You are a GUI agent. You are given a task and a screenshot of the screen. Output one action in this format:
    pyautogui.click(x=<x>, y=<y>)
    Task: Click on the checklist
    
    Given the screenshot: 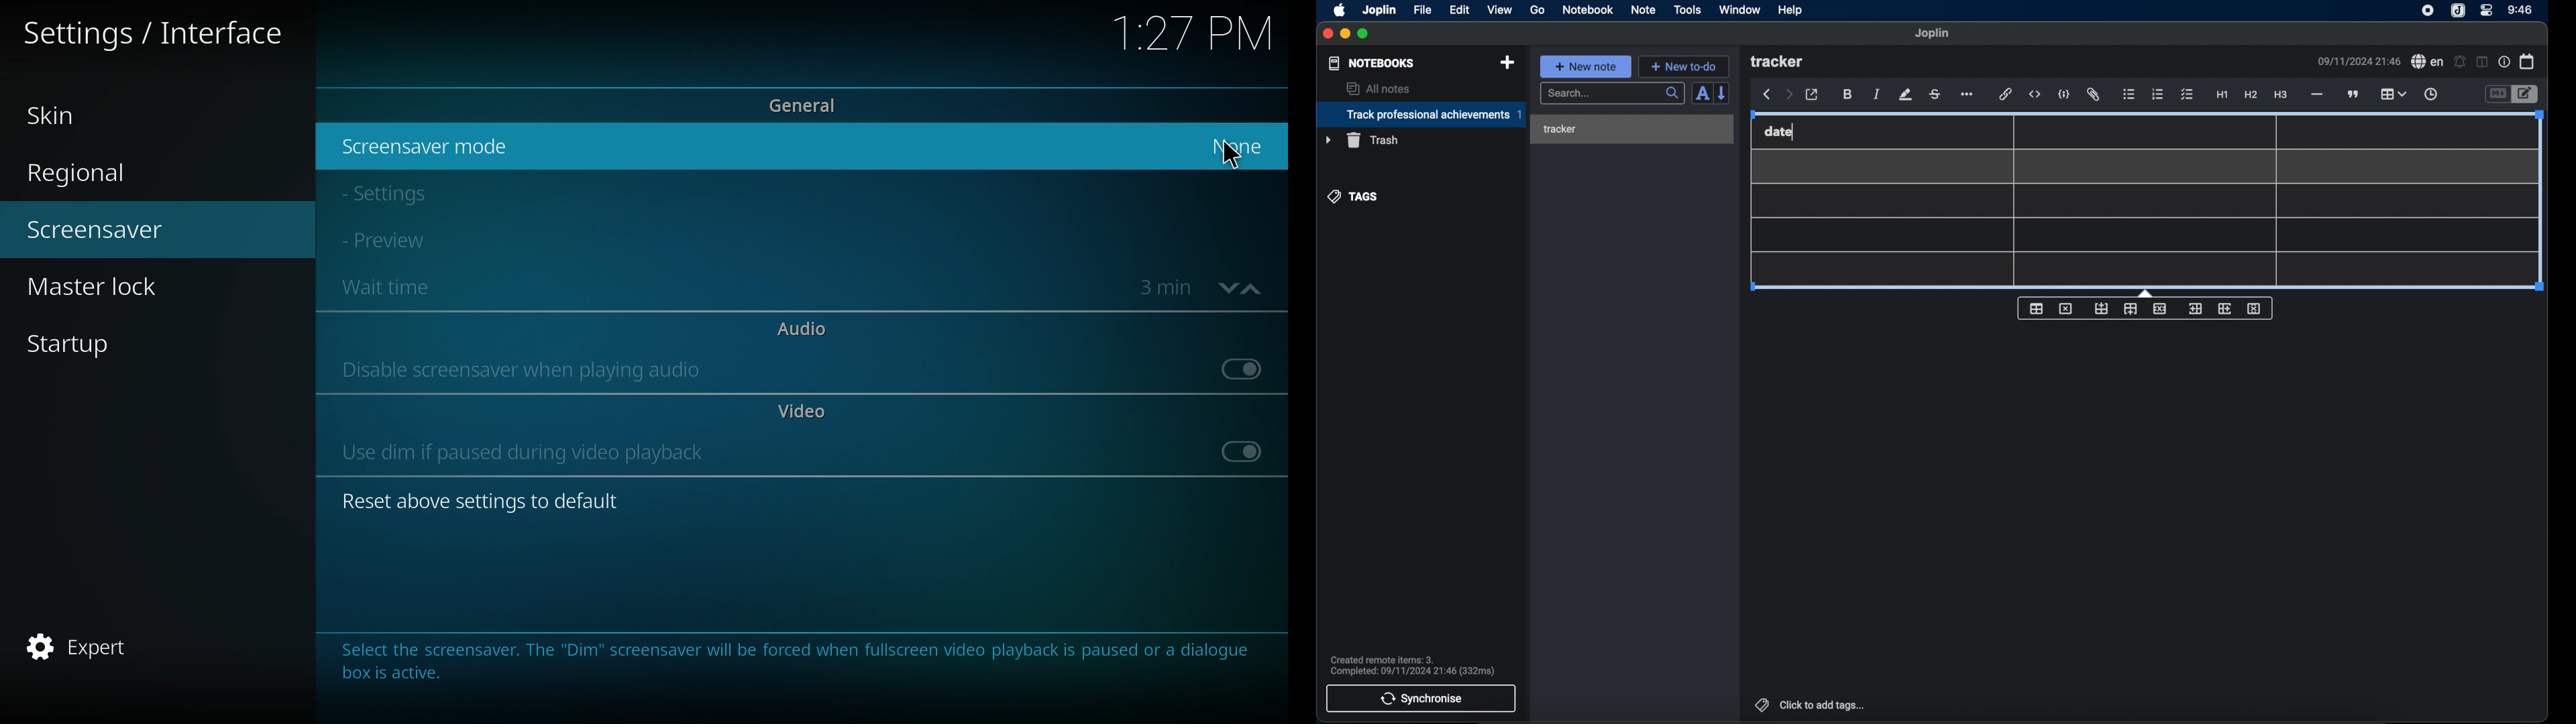 What is the action you would take?
    pyautogui.click(x=2187, y=95)
    